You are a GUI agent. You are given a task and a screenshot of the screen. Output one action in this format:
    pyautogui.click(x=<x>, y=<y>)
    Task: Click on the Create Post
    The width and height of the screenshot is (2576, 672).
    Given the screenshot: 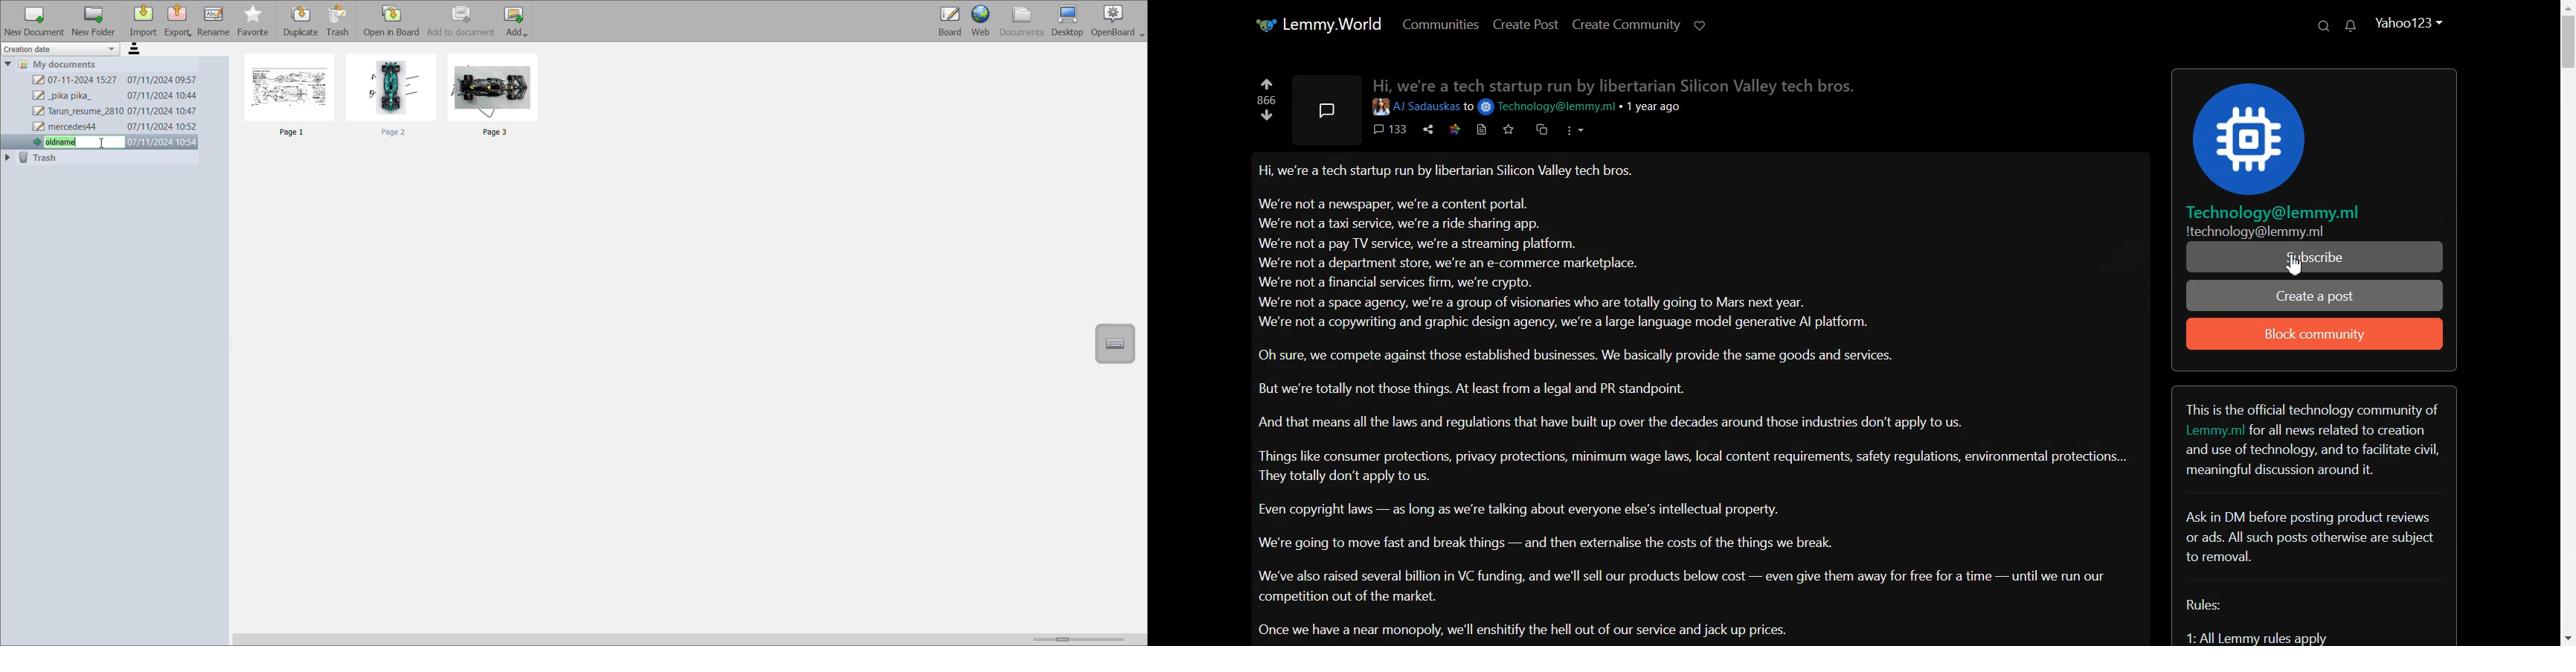 What is the action you would take?
    pyautogui.click(x=2316, y=295)
    